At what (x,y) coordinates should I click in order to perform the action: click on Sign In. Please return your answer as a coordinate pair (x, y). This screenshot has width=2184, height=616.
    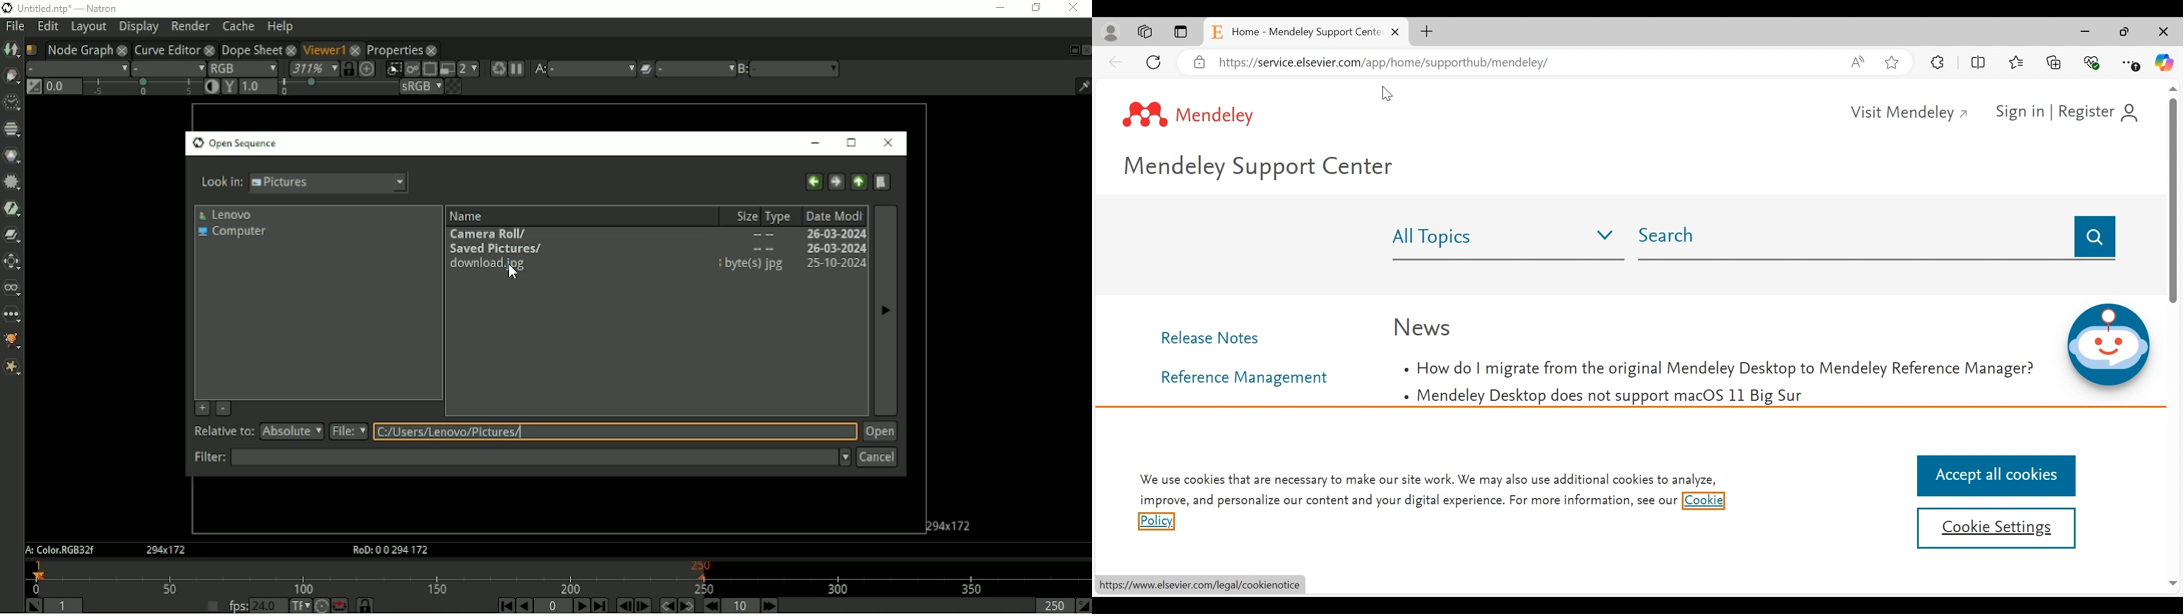
    Looking at the image, I should click on (2018, 111).